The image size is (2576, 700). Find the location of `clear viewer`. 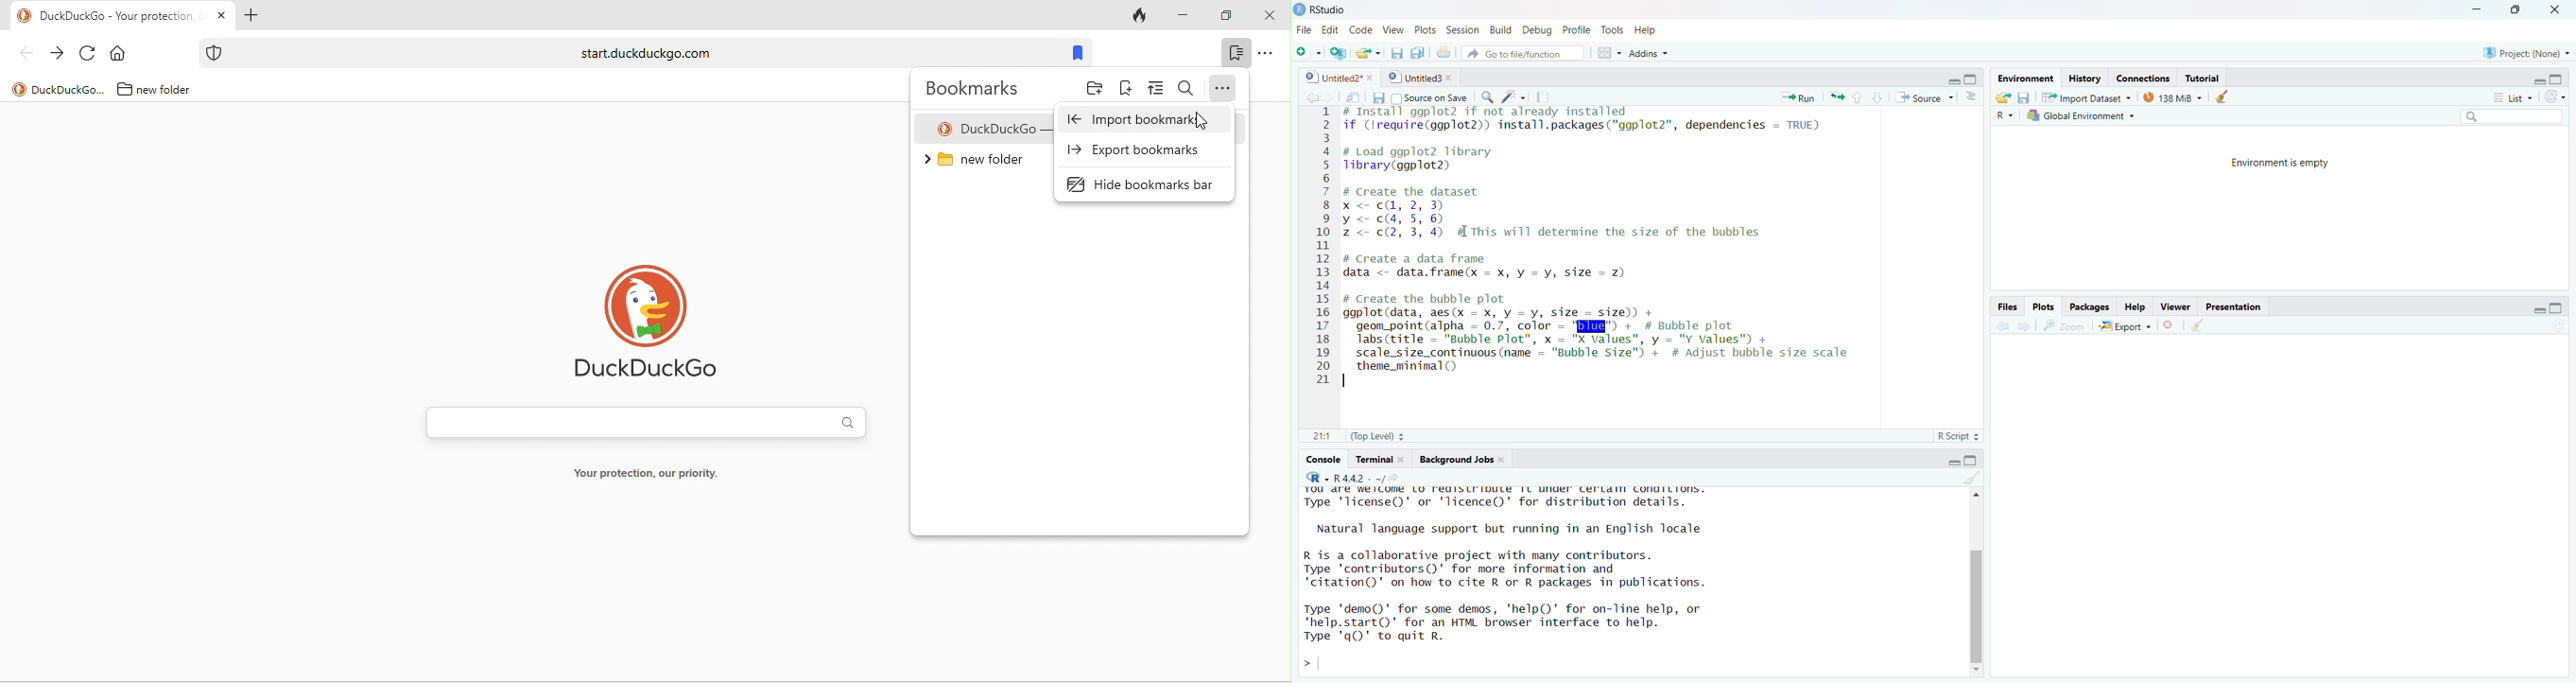

clear viewer is located at coordinates (2197, 325).